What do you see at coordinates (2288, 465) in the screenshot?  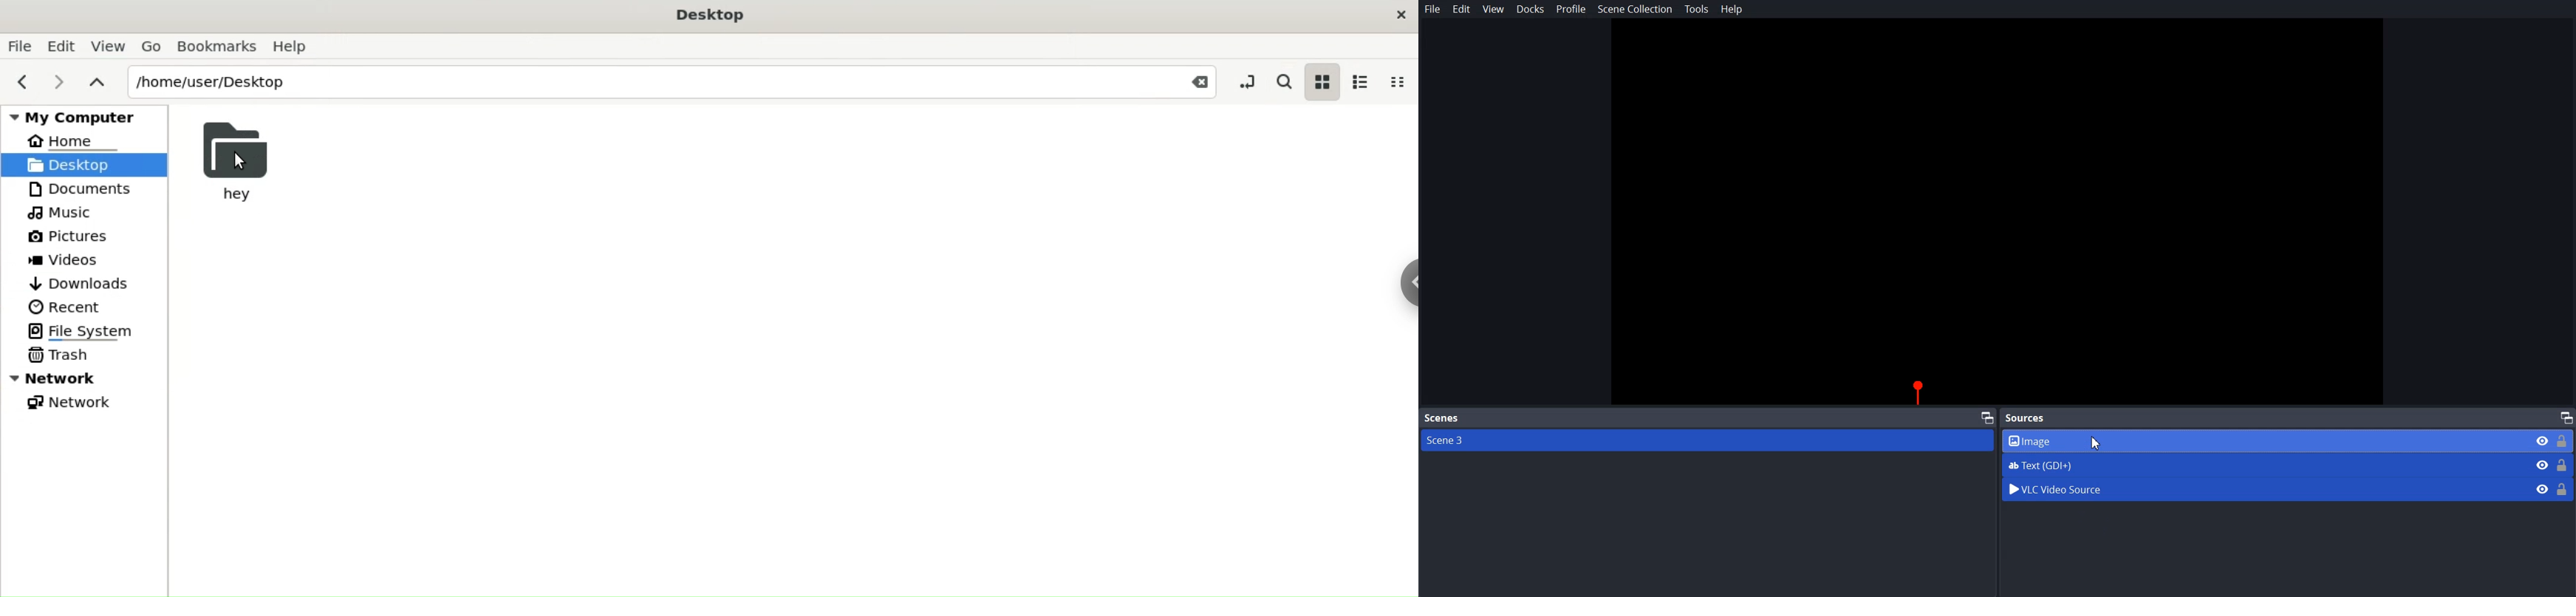 I see `Text (GDI+)` at bounding box center [2288, 465].